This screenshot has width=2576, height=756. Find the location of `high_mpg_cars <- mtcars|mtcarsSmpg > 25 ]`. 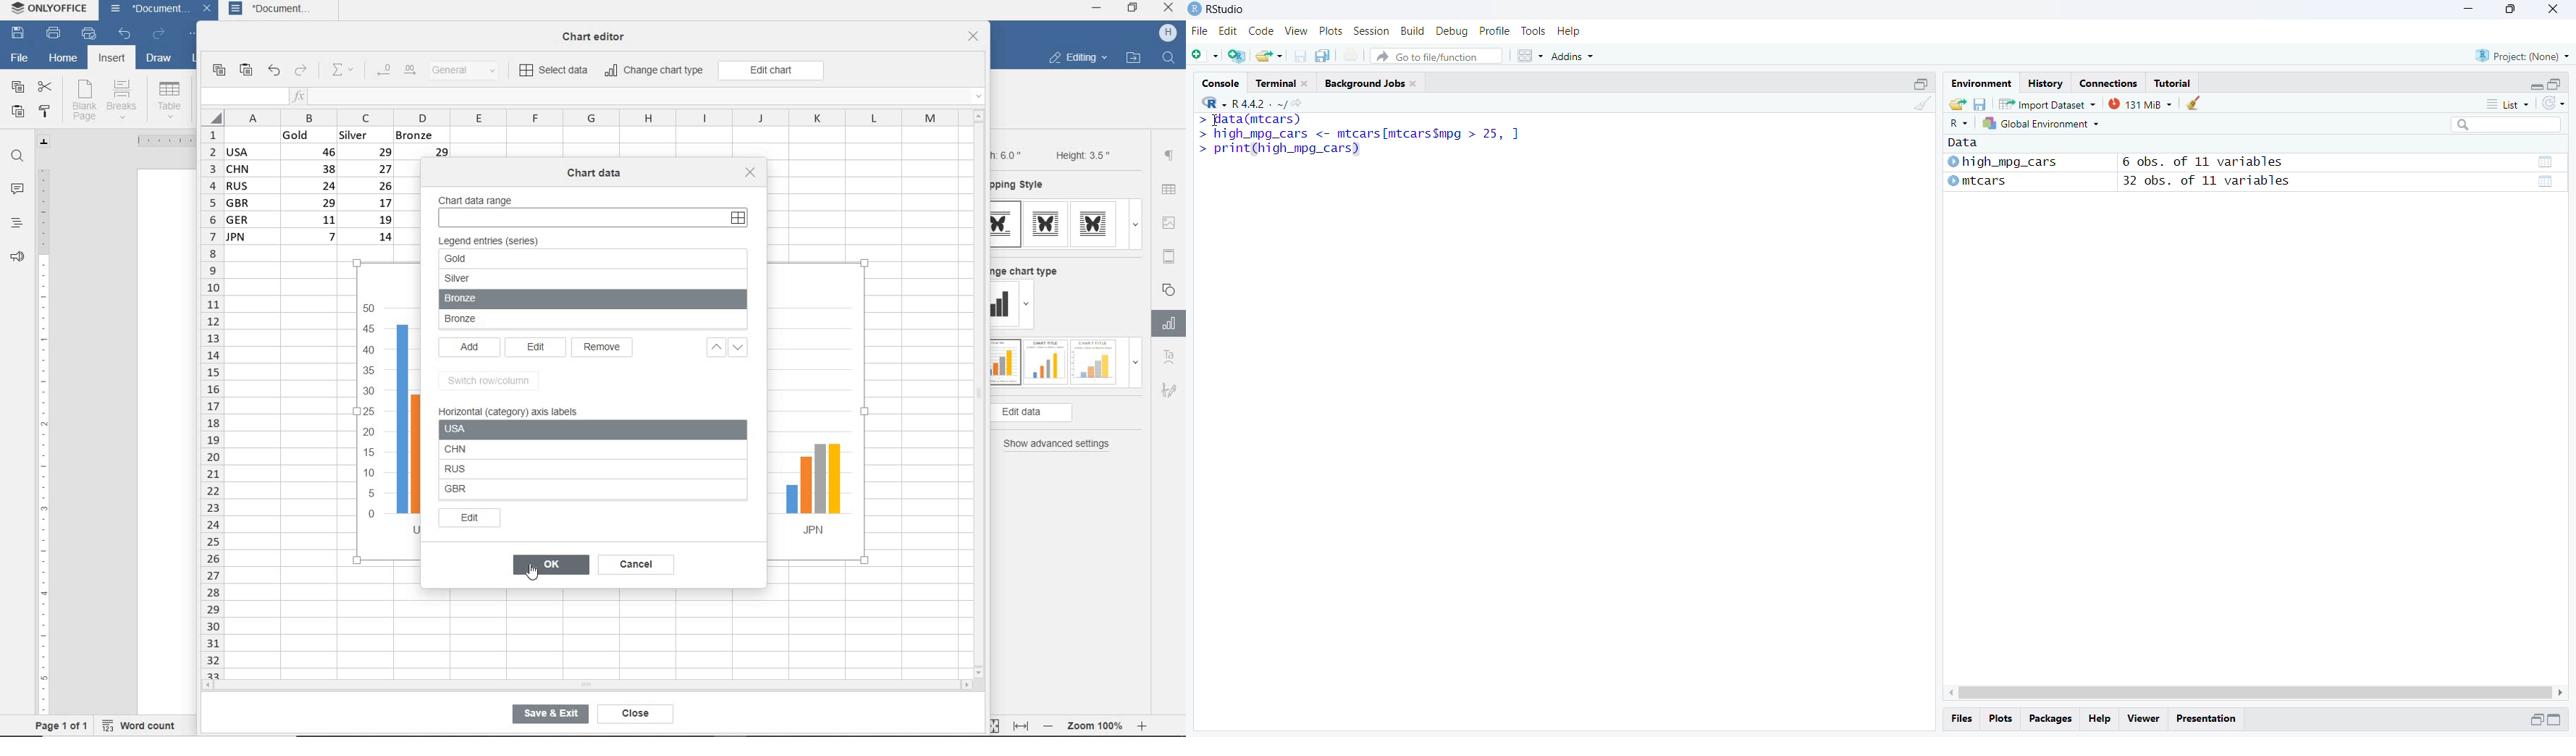

high_mpg_cars <- mtcars|mtcarsSmpg > 25 ] is located at coordinates (1362, 135).